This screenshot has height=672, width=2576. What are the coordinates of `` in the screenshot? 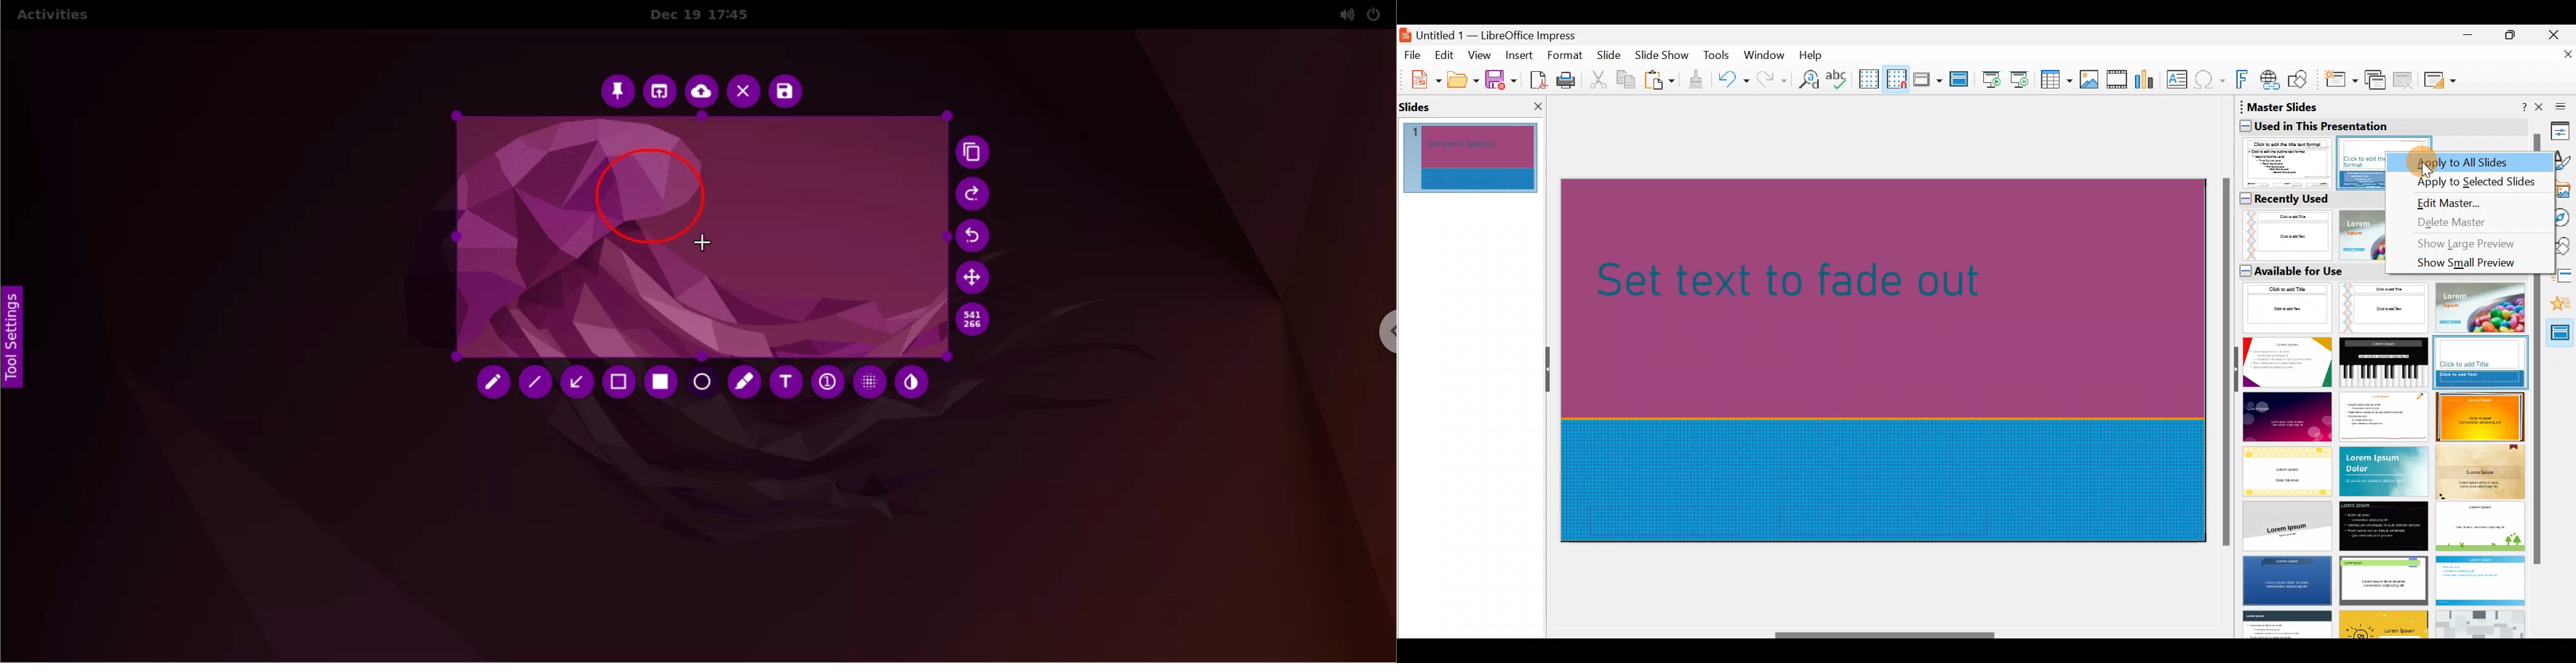 It's located at (1538, 370).